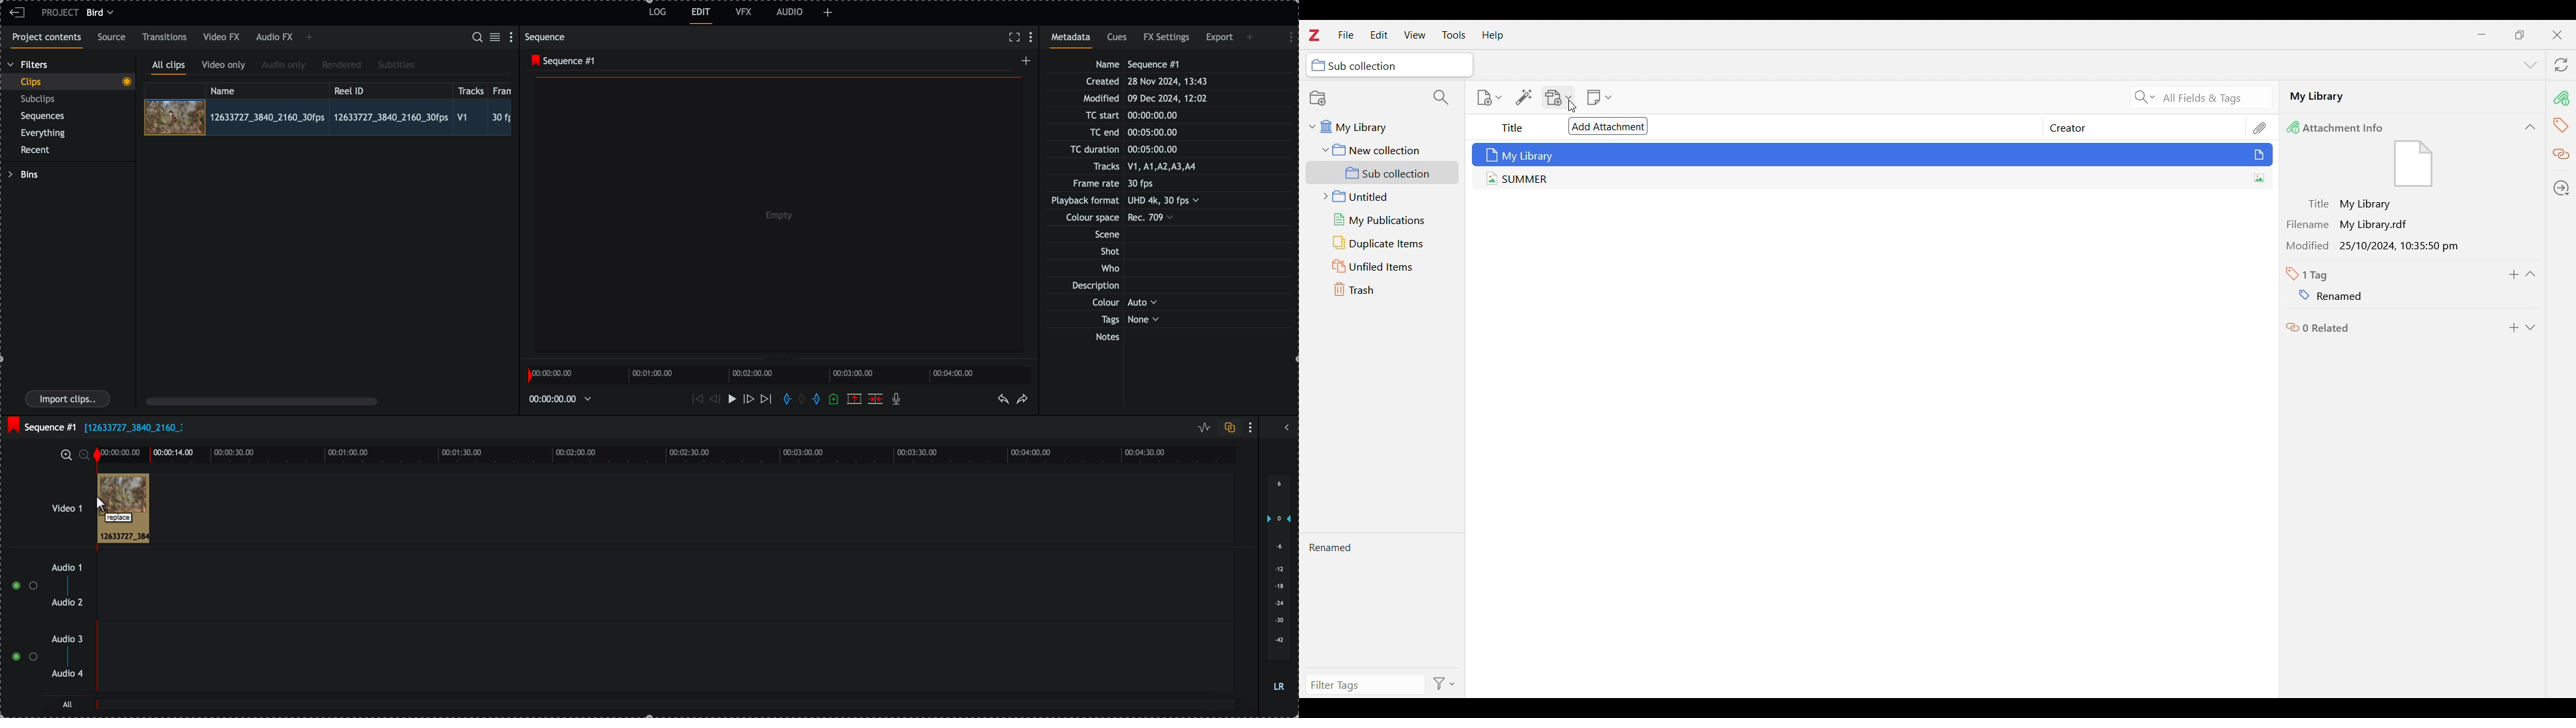  Describe the element at coordinates (341, 65) in the screenshot. I see `rendered` at that location.